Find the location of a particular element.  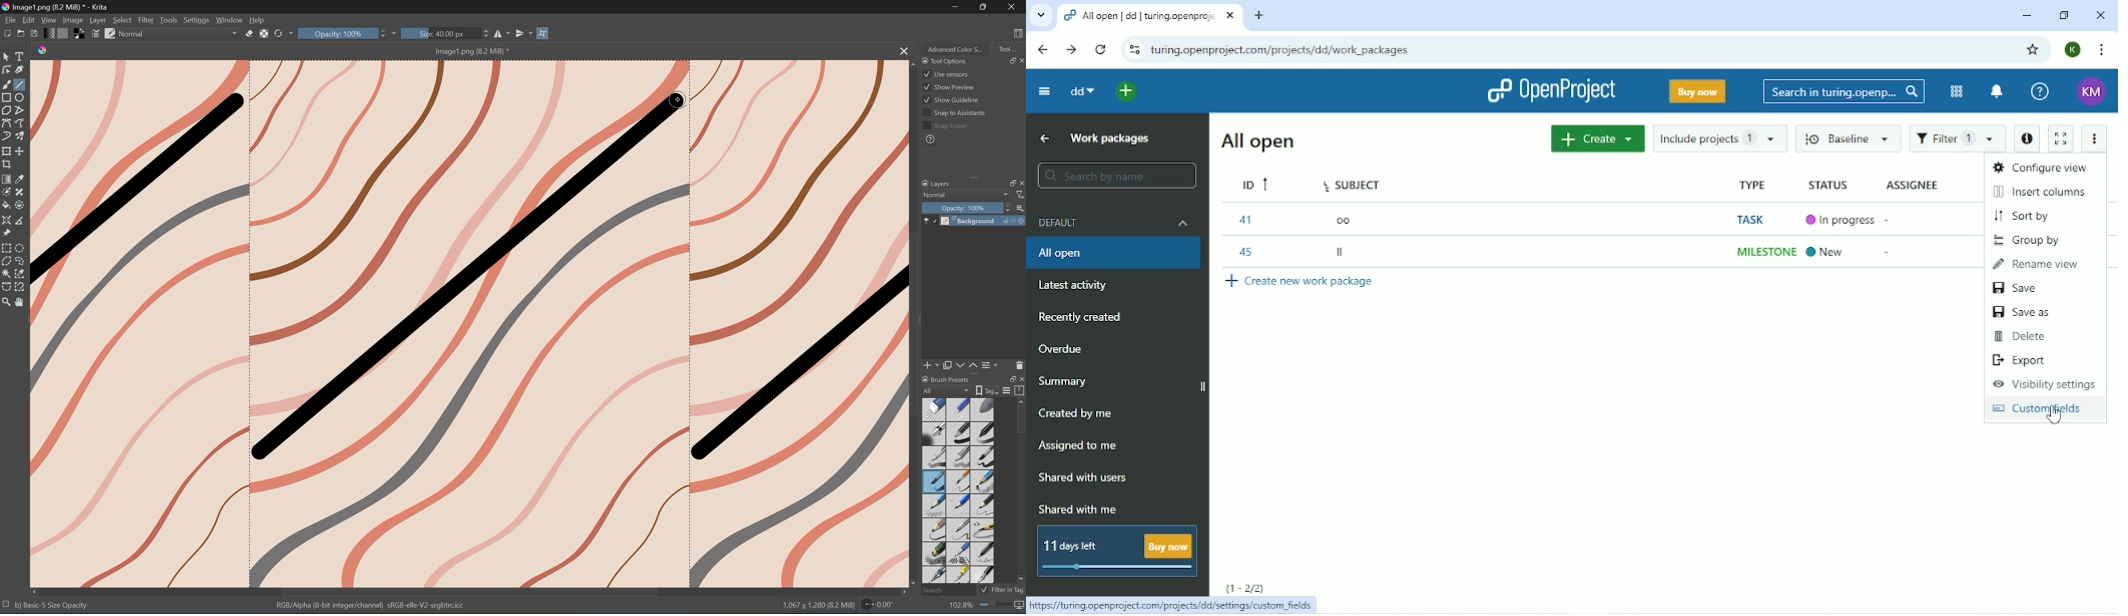

Edit shapes tool is located at coordinates (6, 70).